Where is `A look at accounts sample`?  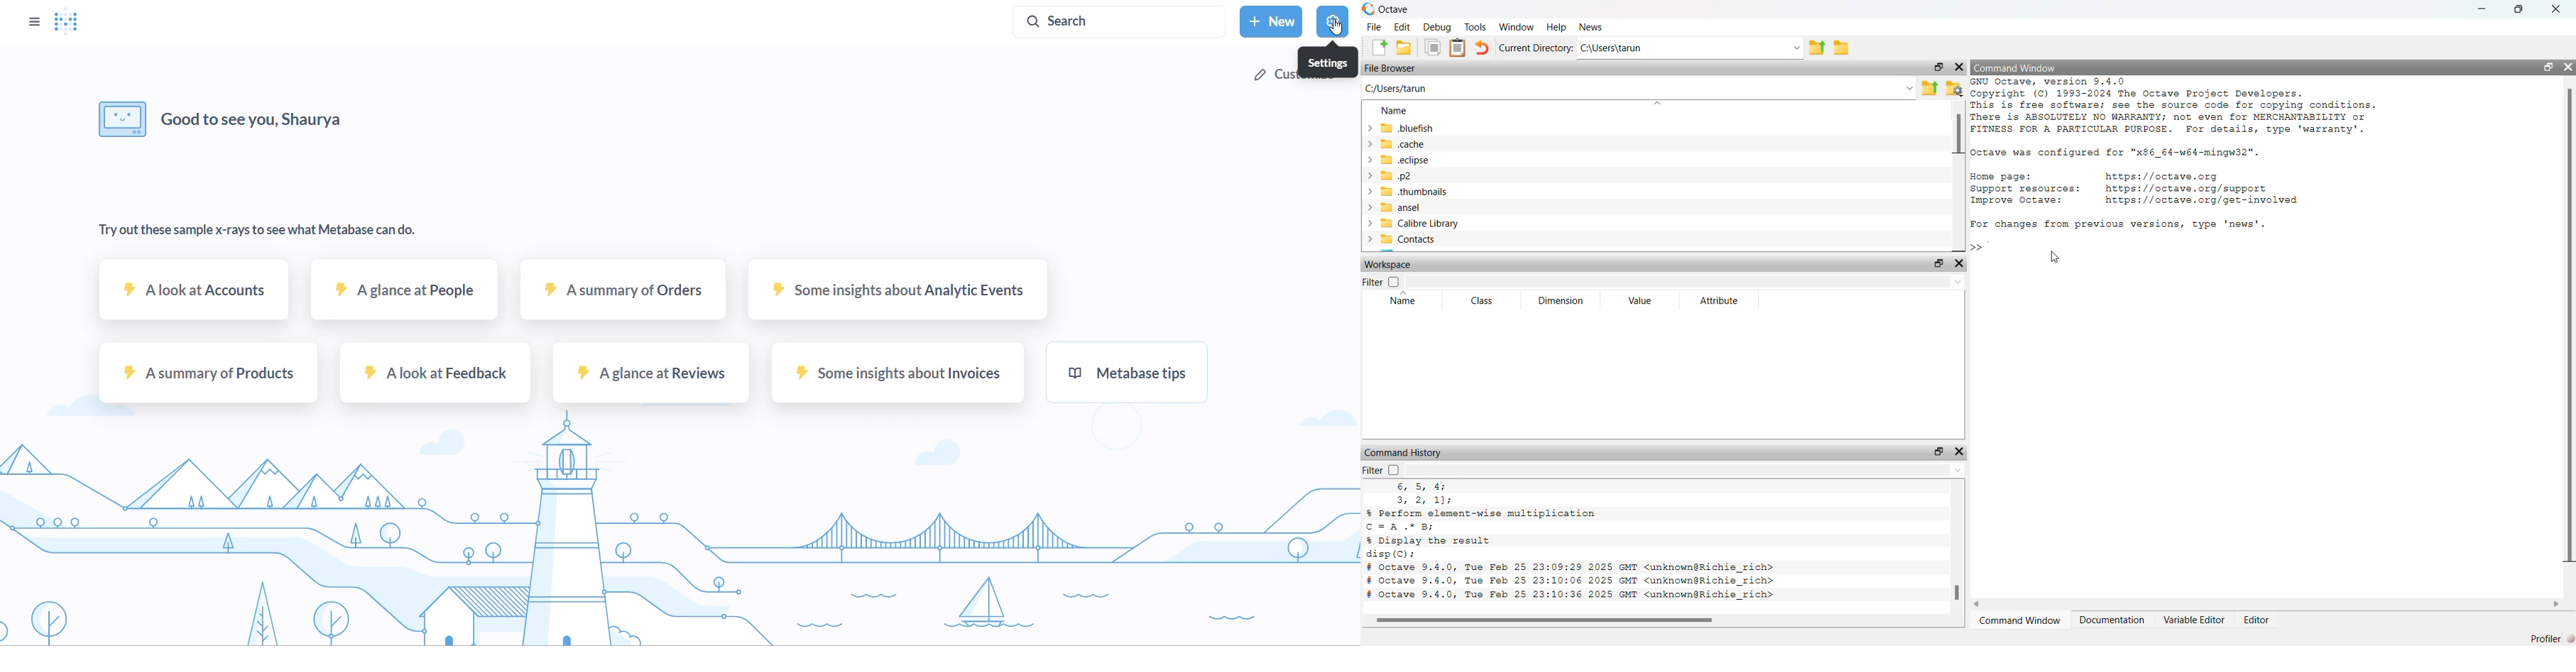
A look at accounts sample is located at coordinates (195, 297).